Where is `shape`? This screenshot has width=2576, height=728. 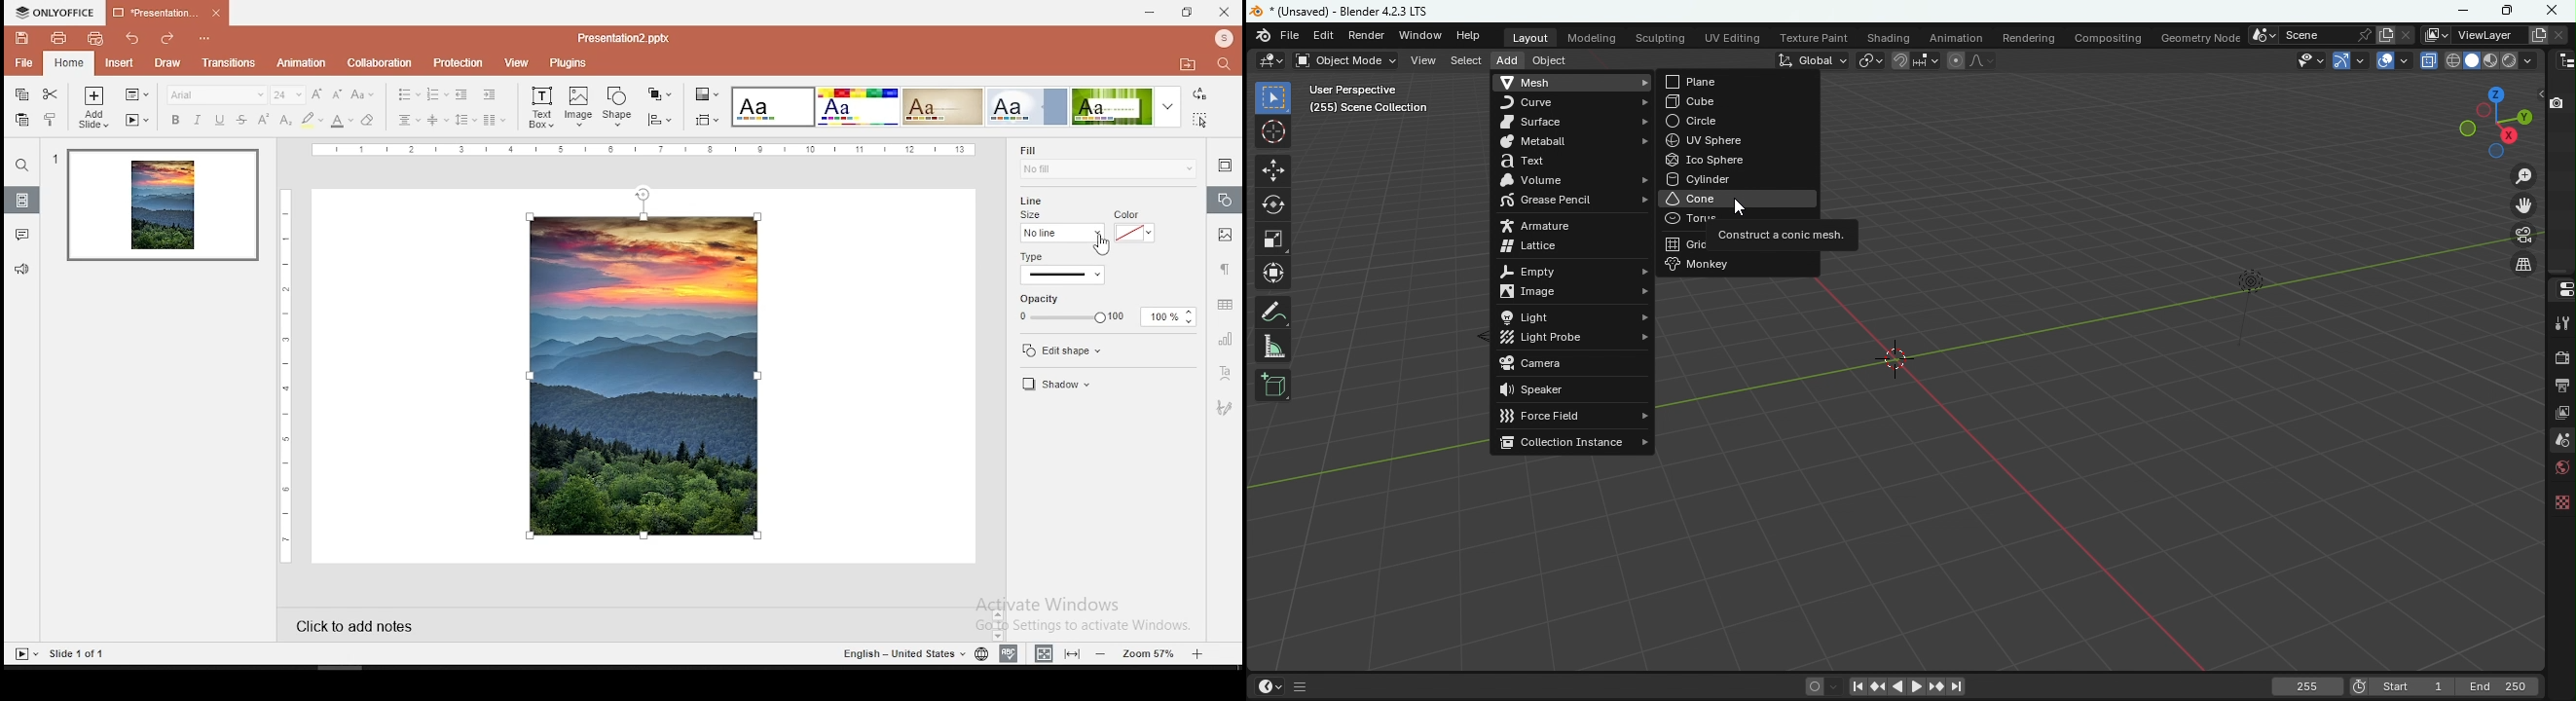 shape is located at coordinates (619, 104).